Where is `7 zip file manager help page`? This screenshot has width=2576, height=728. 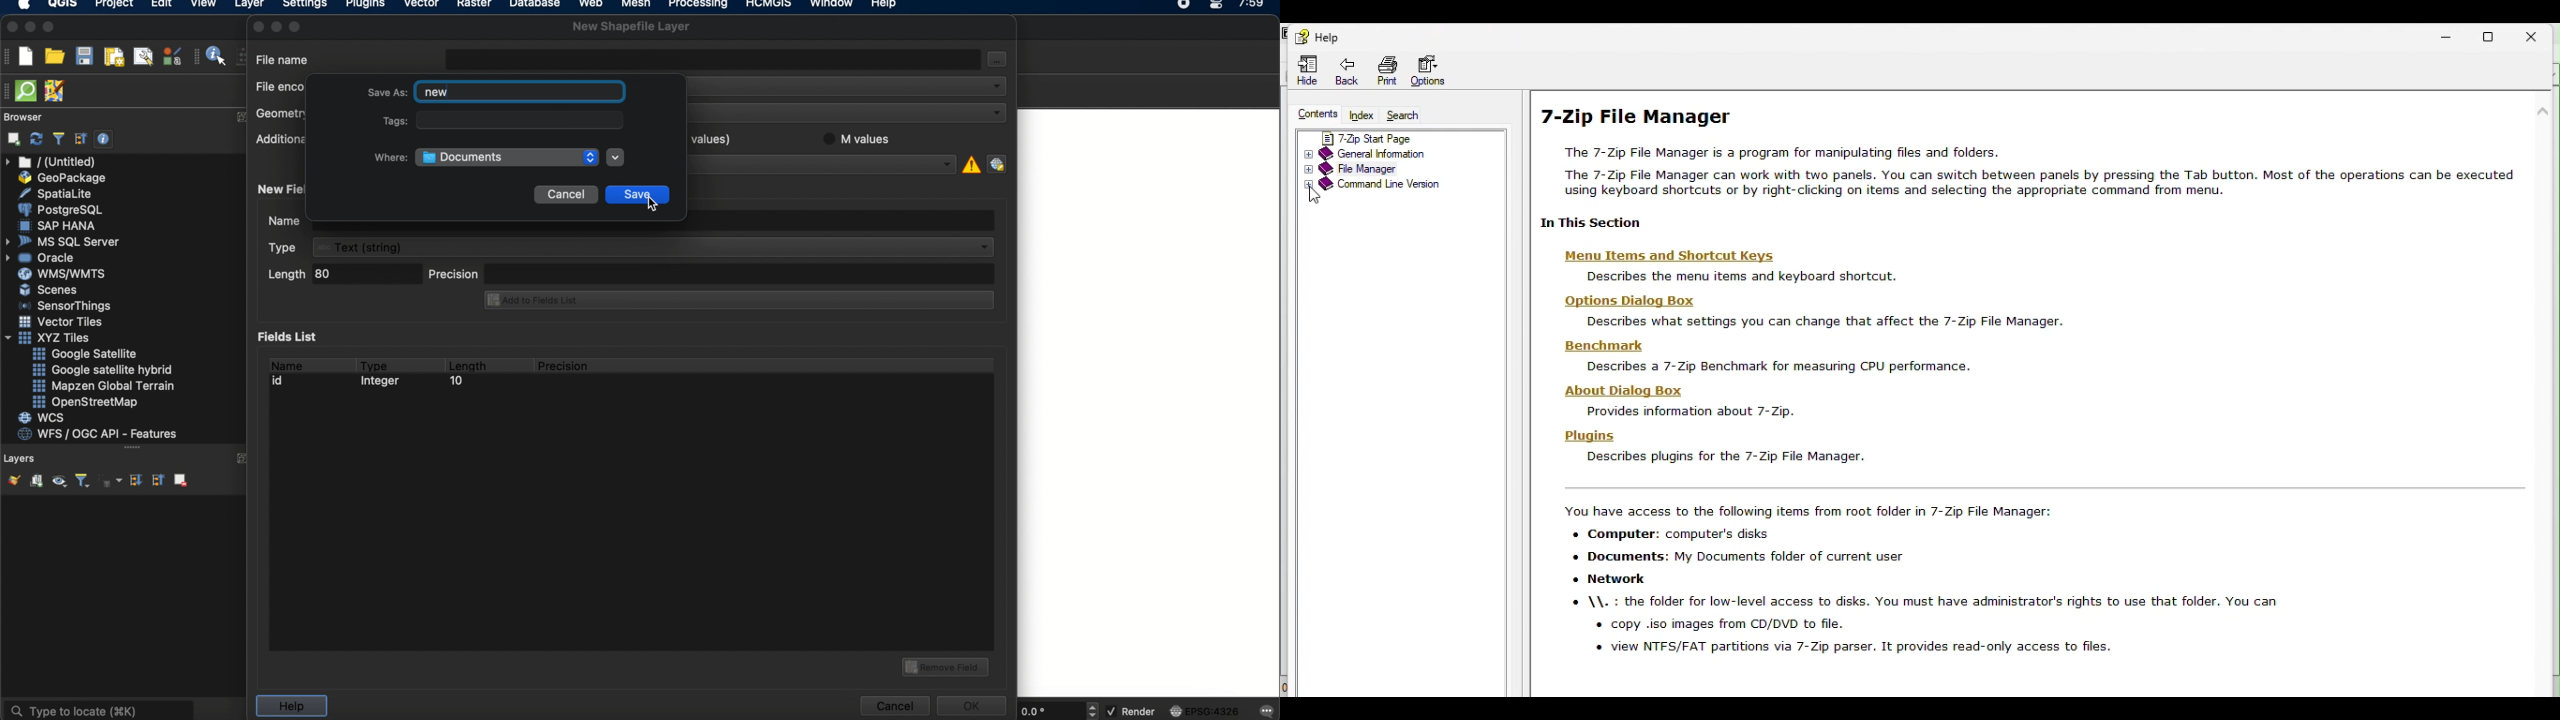
7 zip file manager help page is located at coordinates (2047, 168).